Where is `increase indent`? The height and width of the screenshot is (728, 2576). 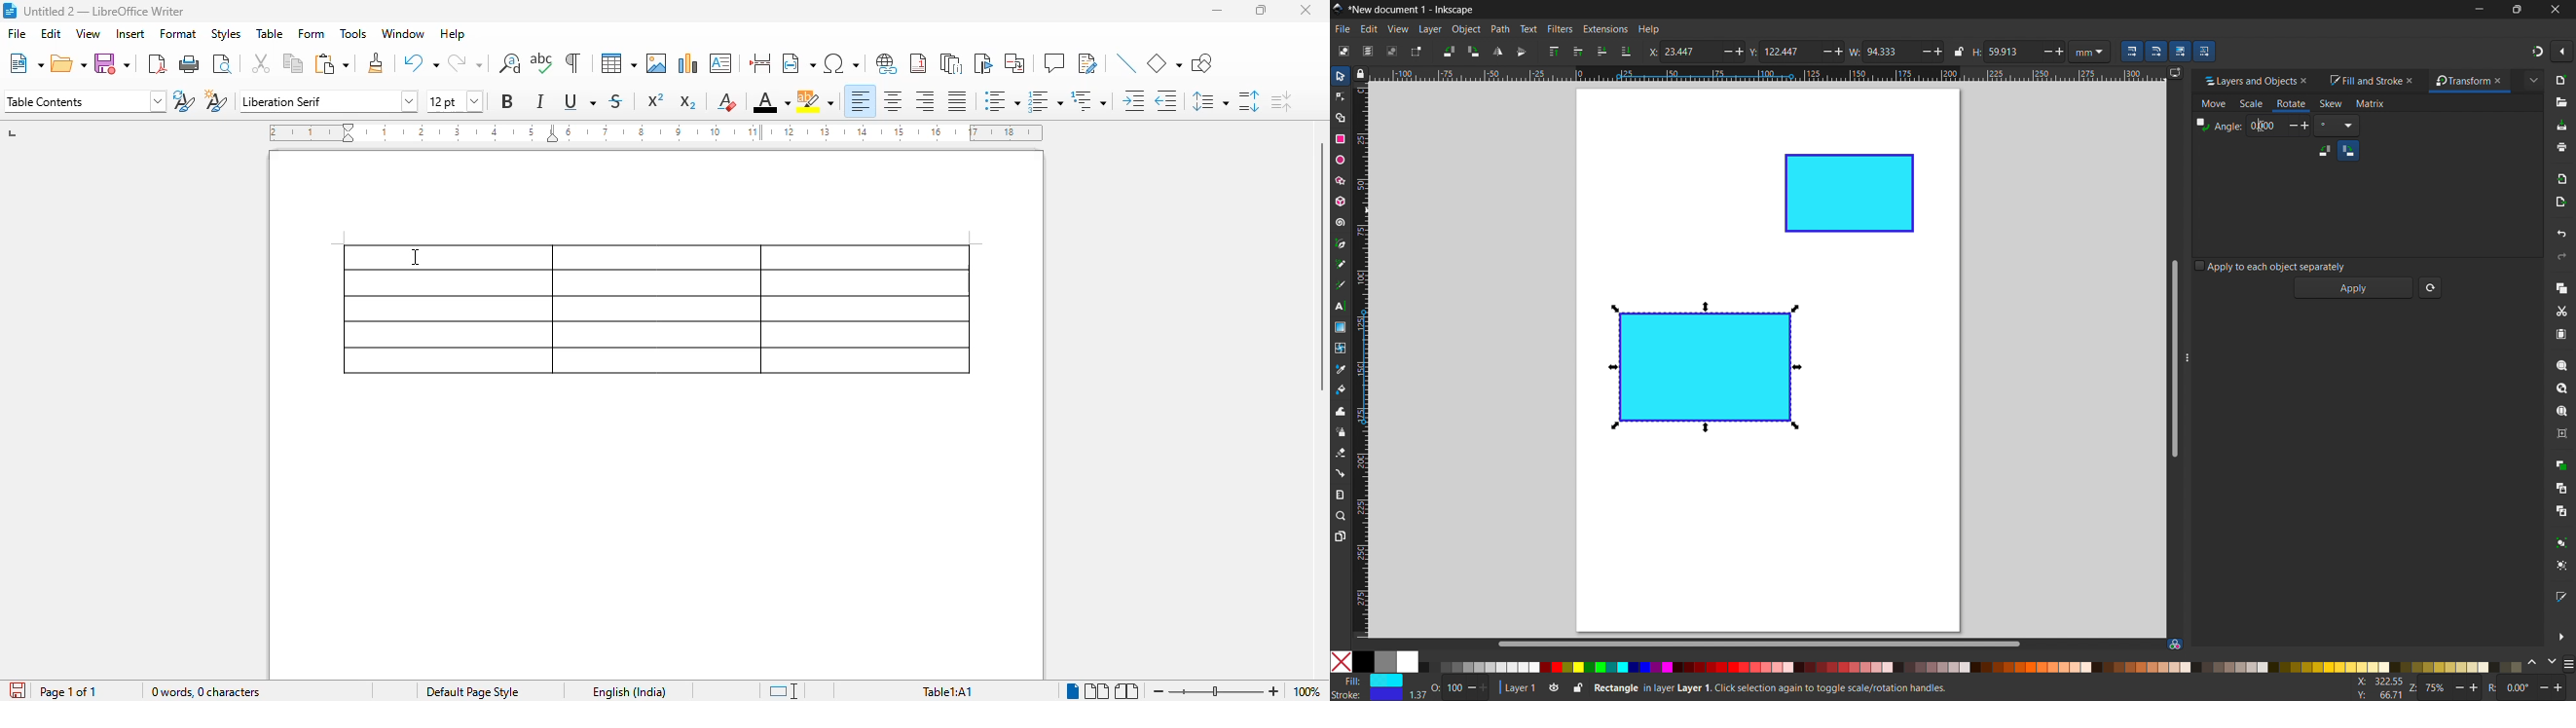 increase indent is located at coordinates (1133, 100).